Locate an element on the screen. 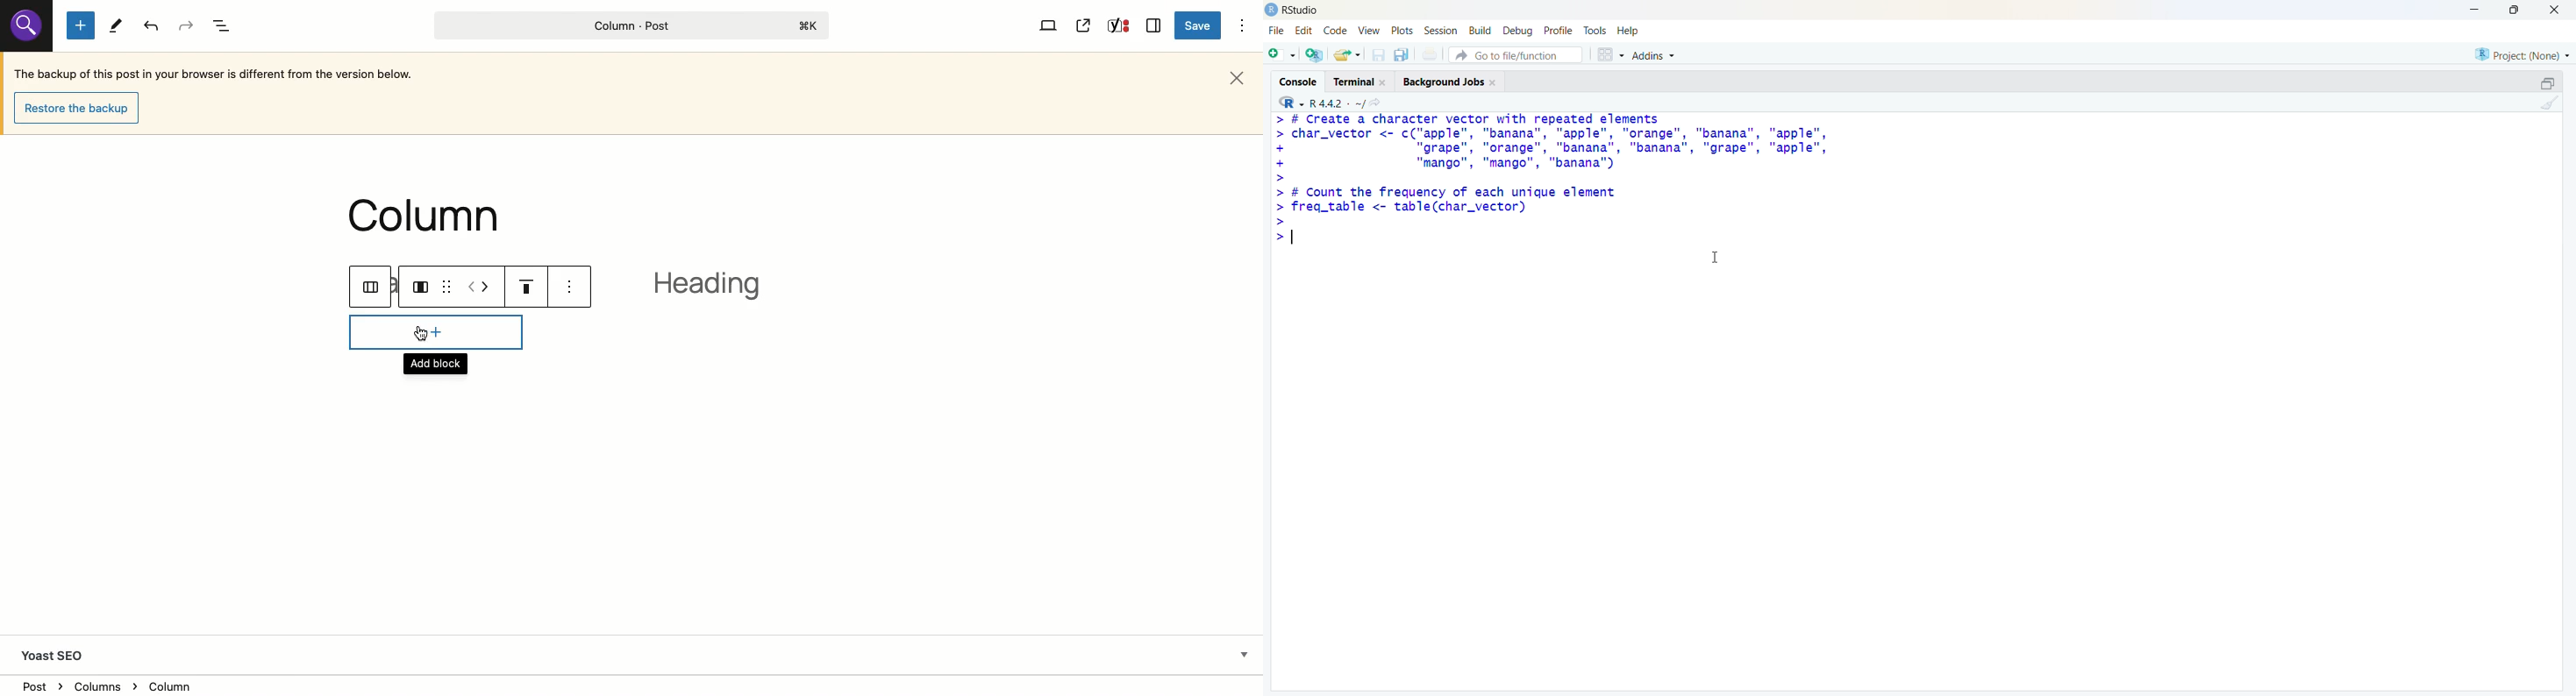 Image resolution: width=2576 pixels, height=700 pixels. Maximize is located at coordinates (2548, 81).